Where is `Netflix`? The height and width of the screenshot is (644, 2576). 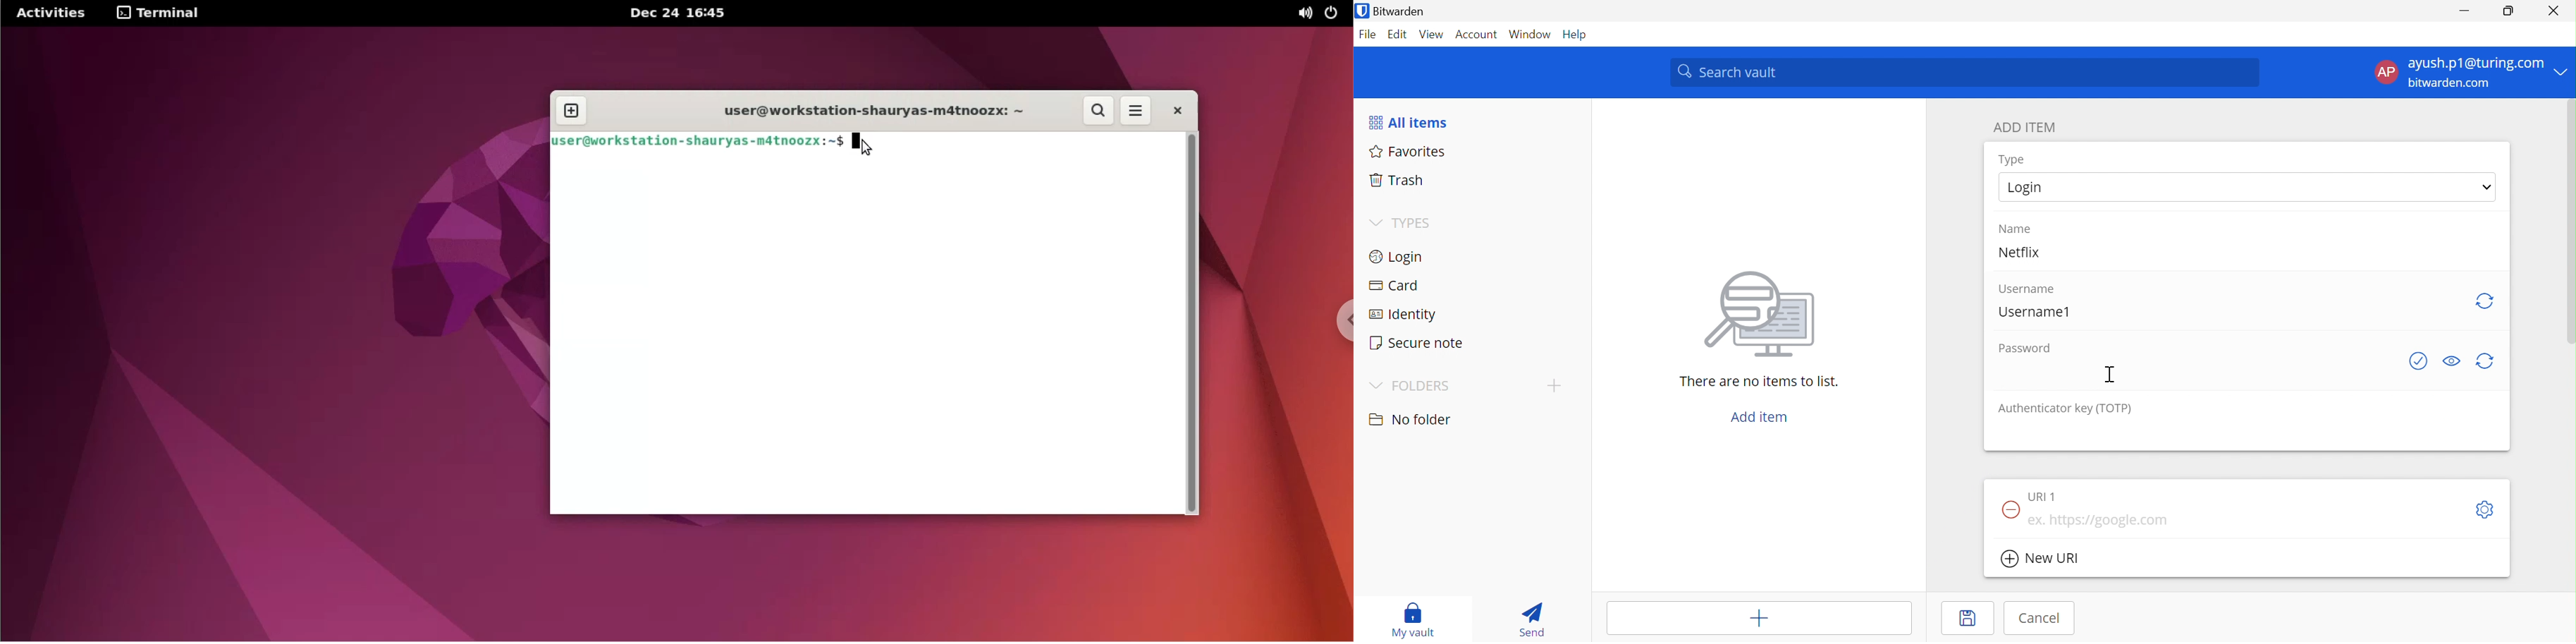 Netflix is located at coordinates (2019, 251).